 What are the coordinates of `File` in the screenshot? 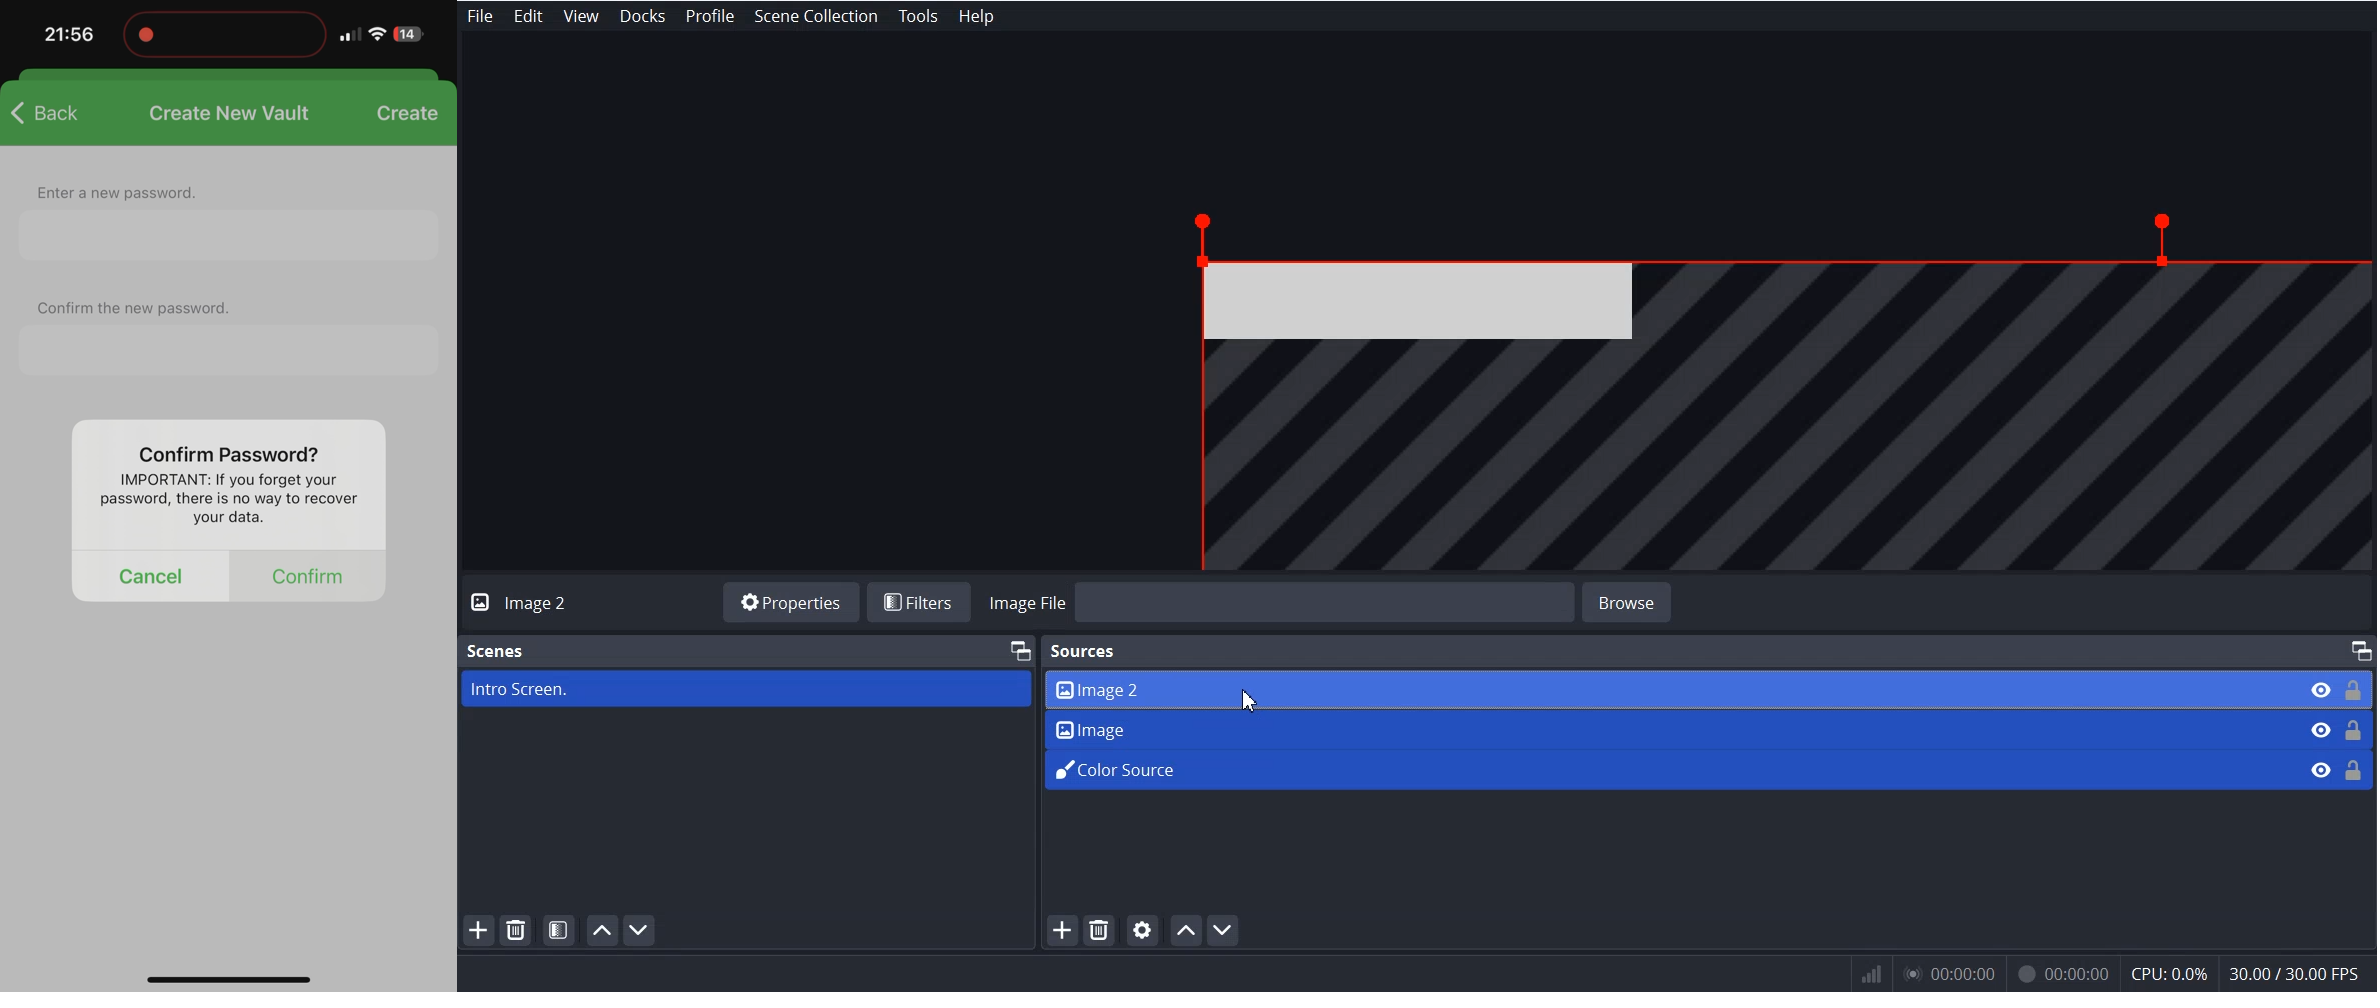 It's located at (481, 16).